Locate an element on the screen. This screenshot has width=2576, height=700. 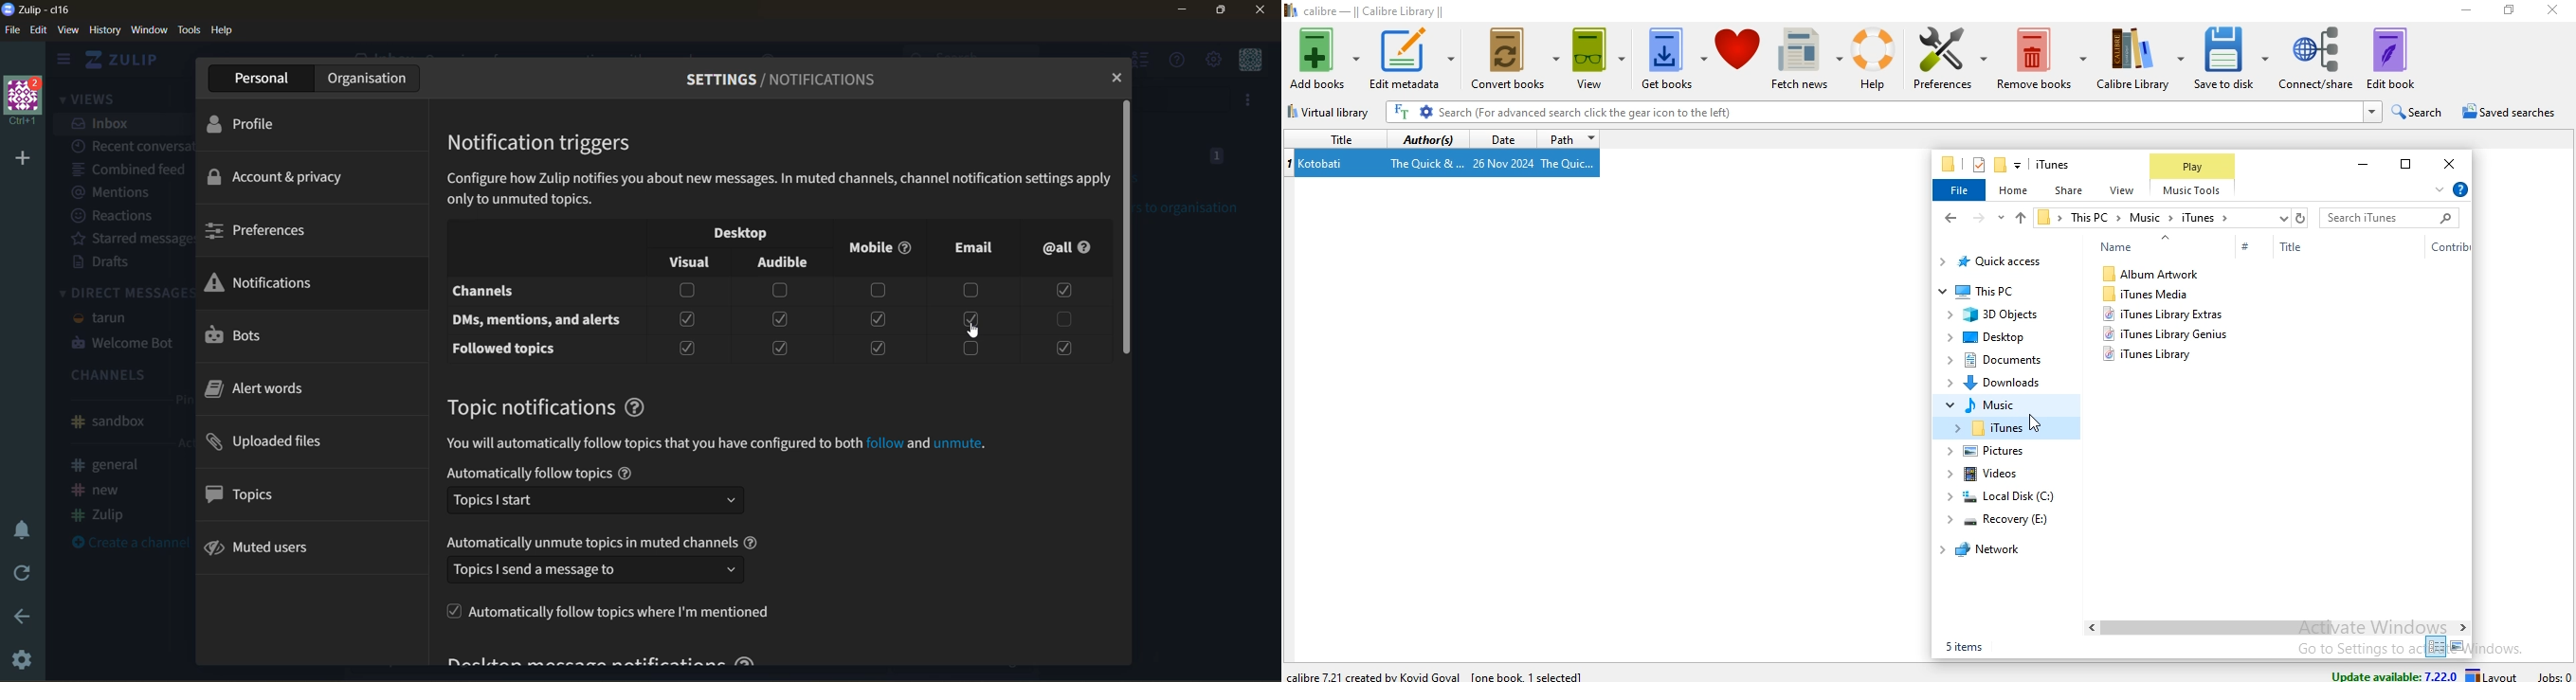
Title is located at coordinates (2295, 249).